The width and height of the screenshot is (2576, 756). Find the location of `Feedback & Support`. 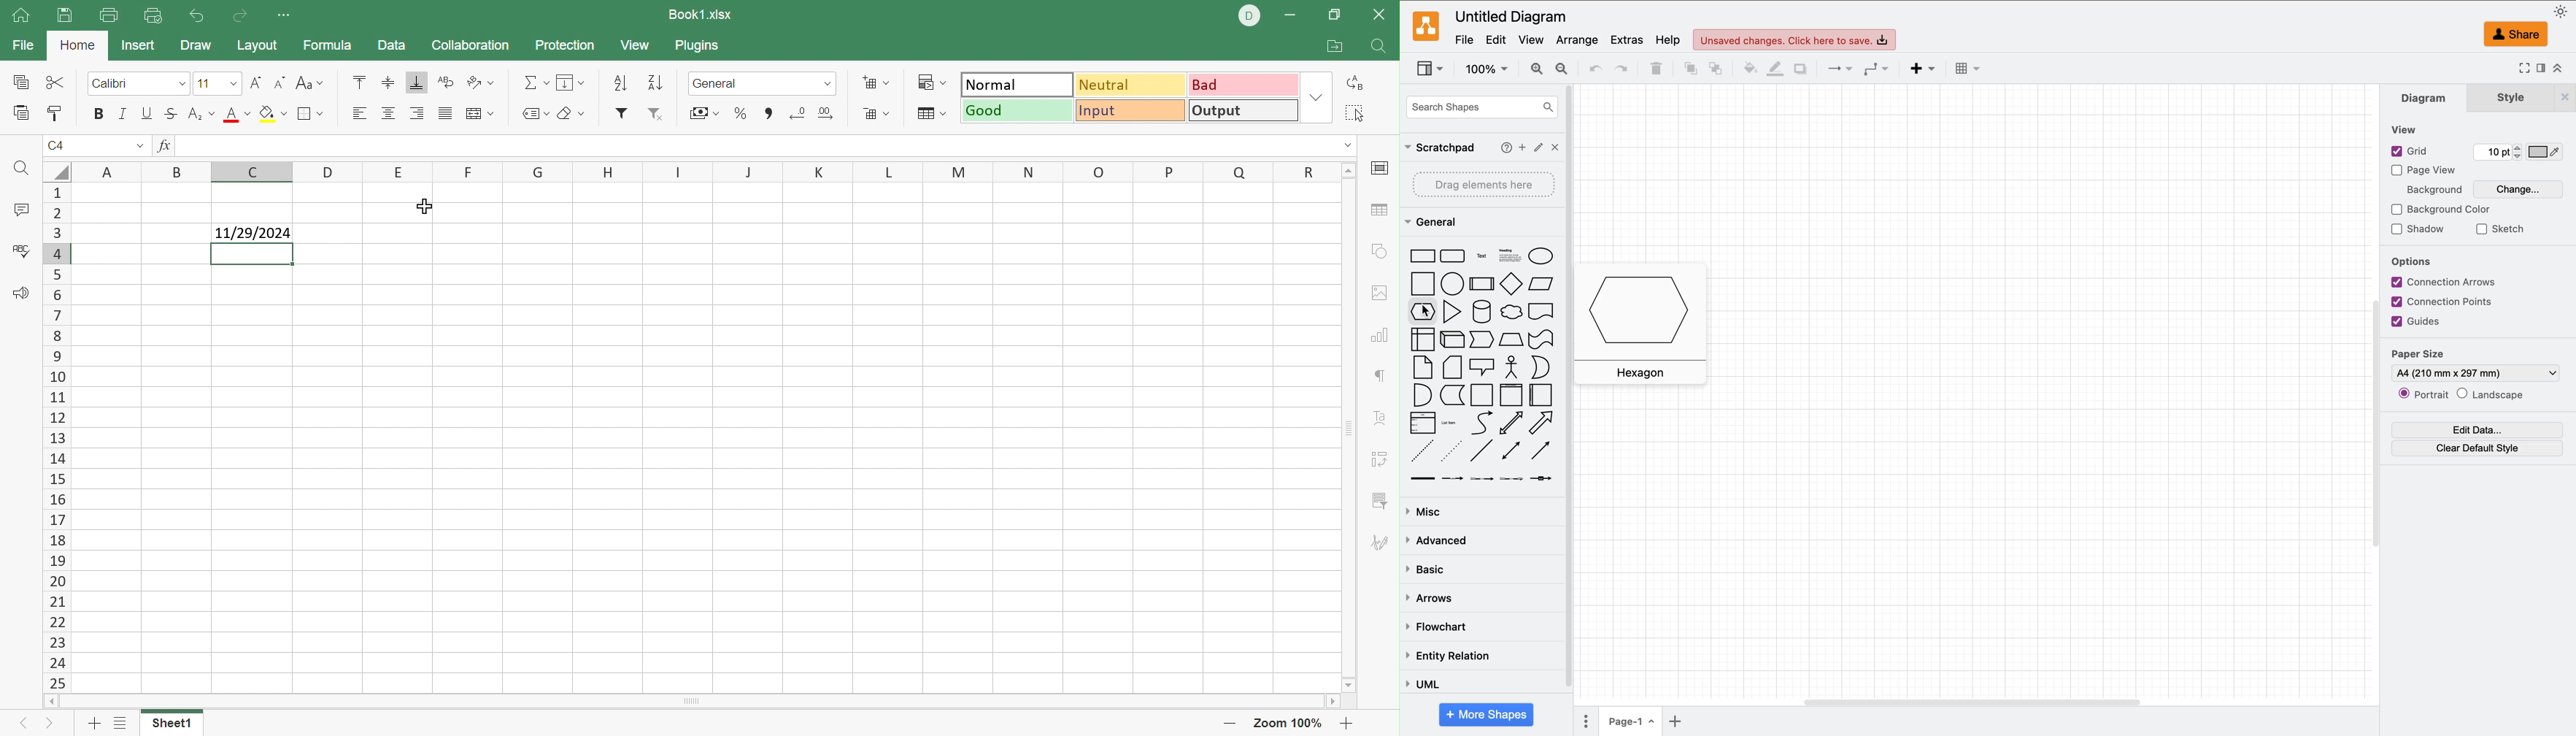

Feedback & Support is located at coordinates (23, 295).